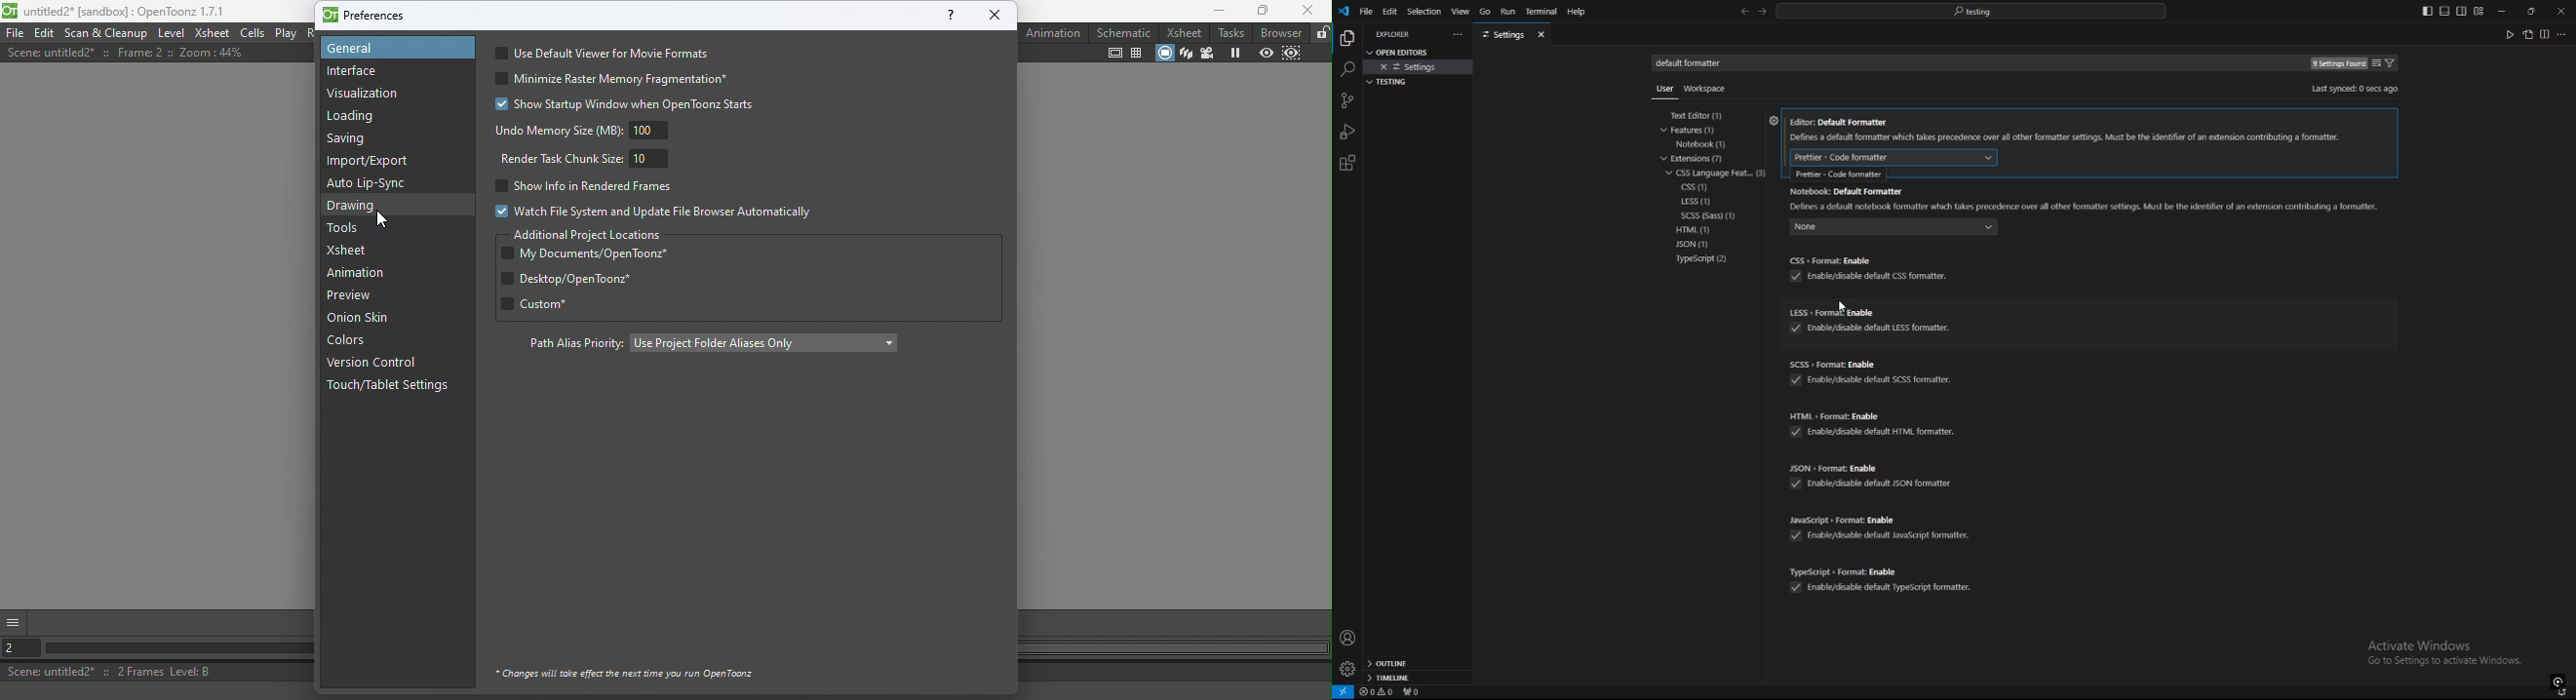  Describe the element at coordinates (1702, 158) in the screenshot. I see `extensions` at that location.